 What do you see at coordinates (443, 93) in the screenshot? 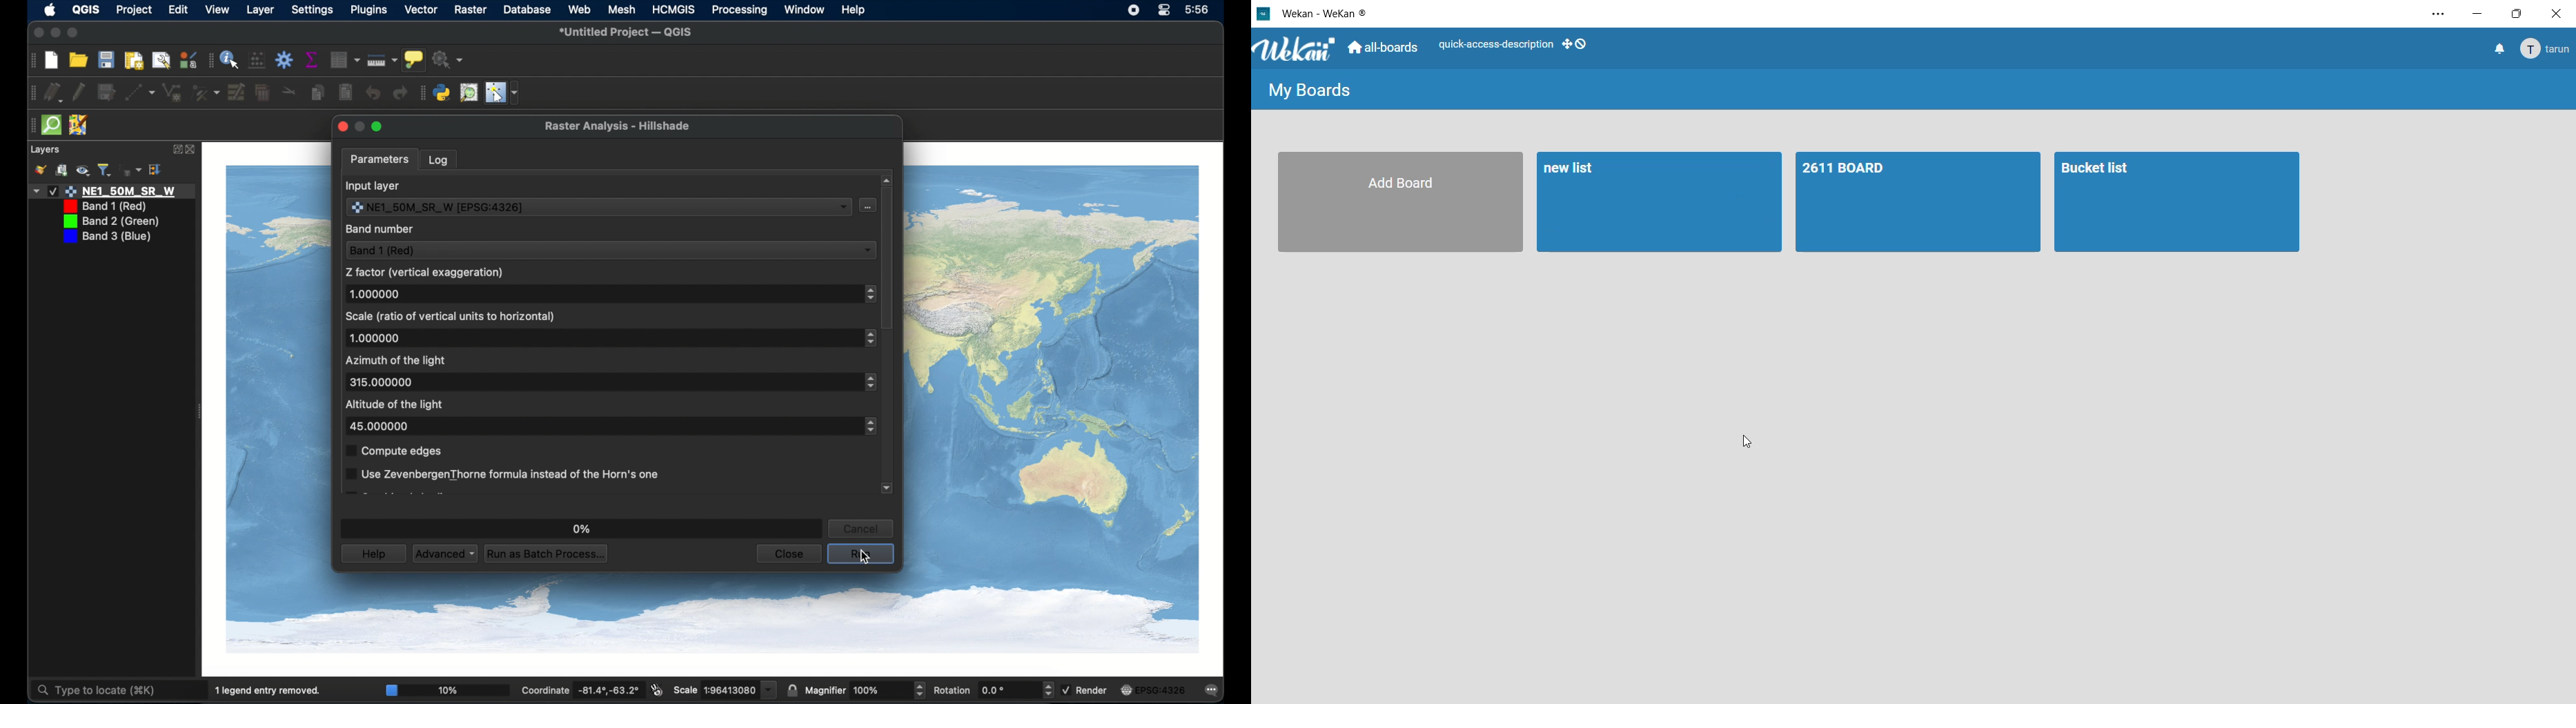
I see `python console` at bounding box center [443, 93].